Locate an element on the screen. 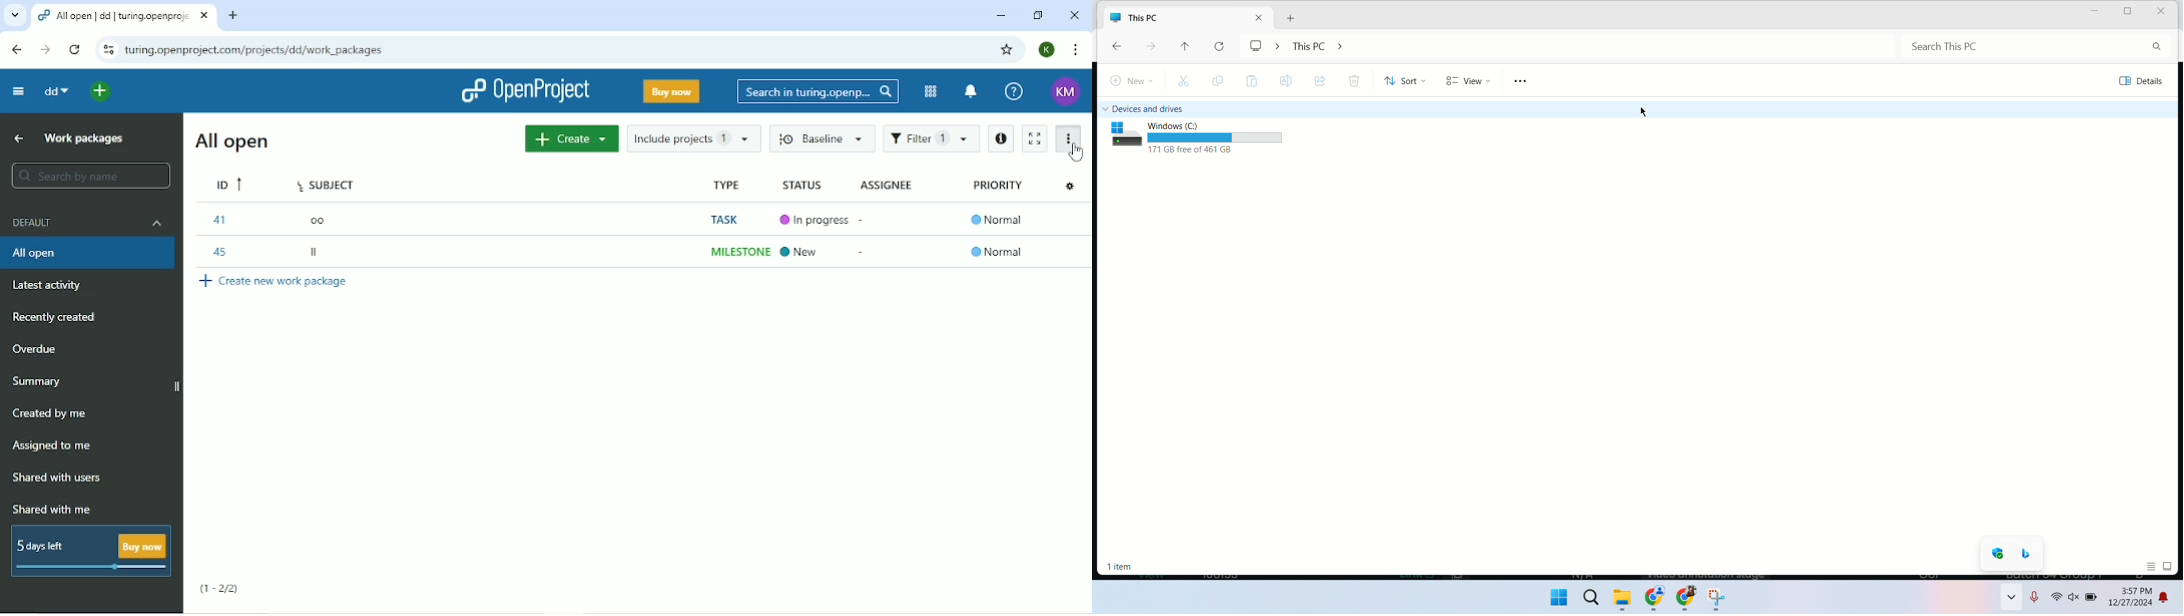  paste is located at coordinates (1256, 82).